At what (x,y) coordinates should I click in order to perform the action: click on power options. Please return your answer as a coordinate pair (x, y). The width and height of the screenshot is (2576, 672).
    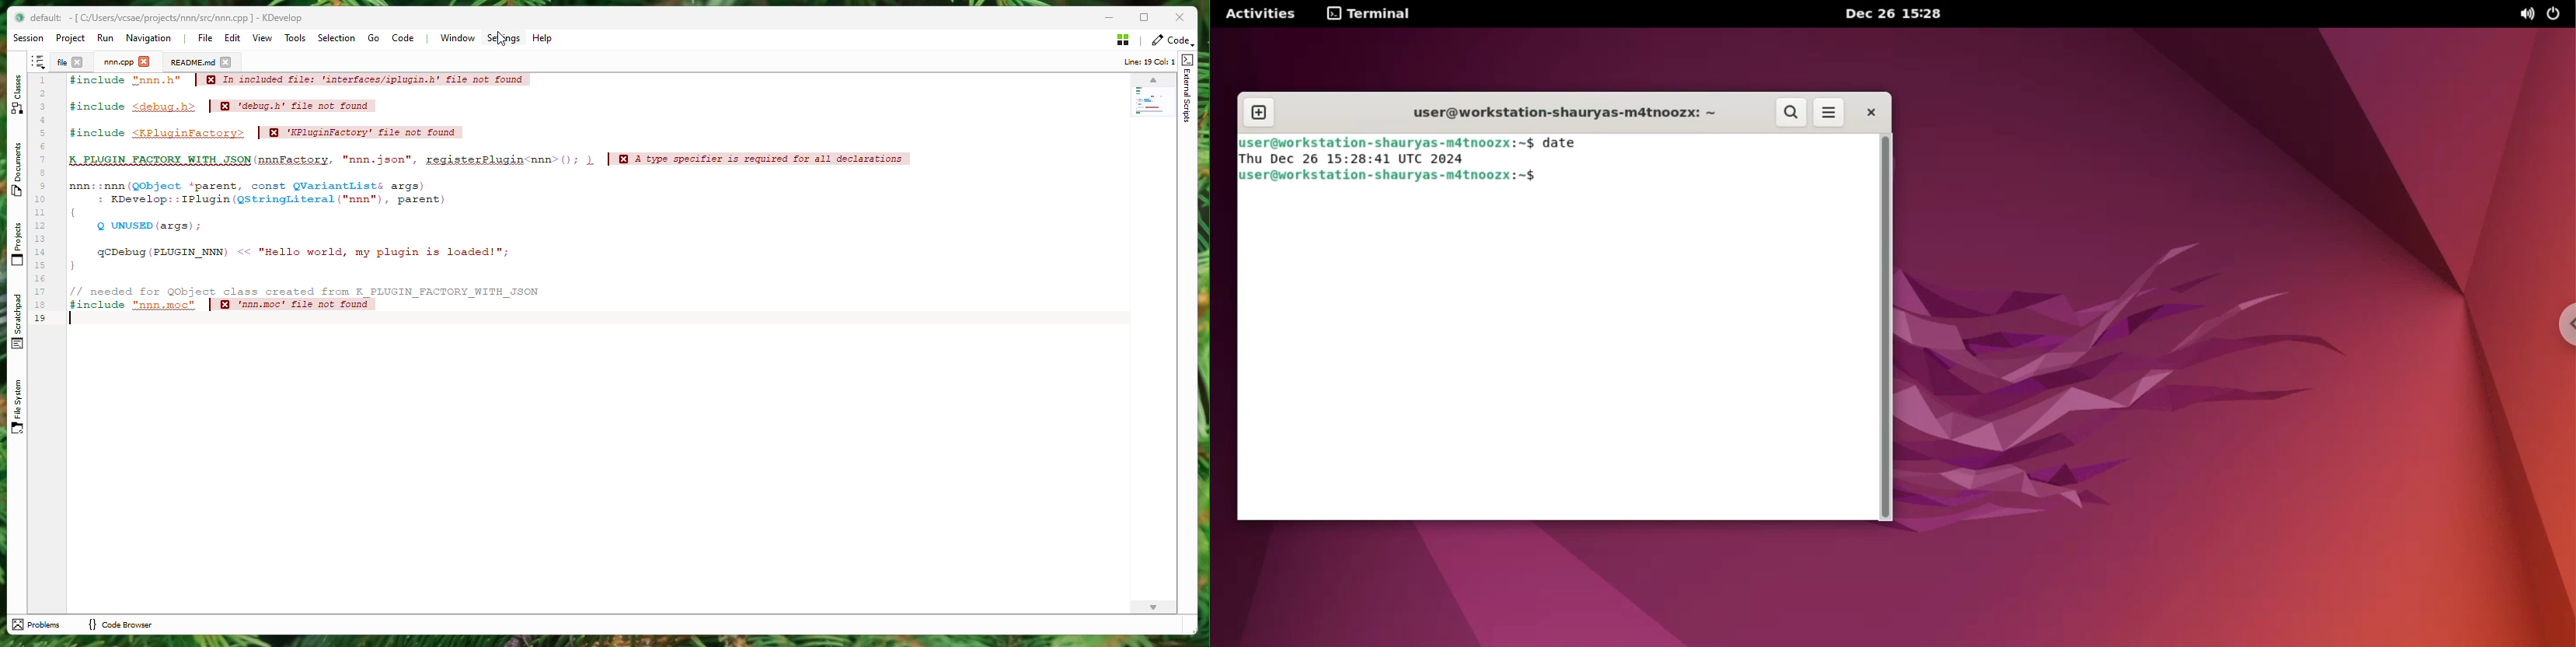
    Looking at the image, I should click on (2560, 14).